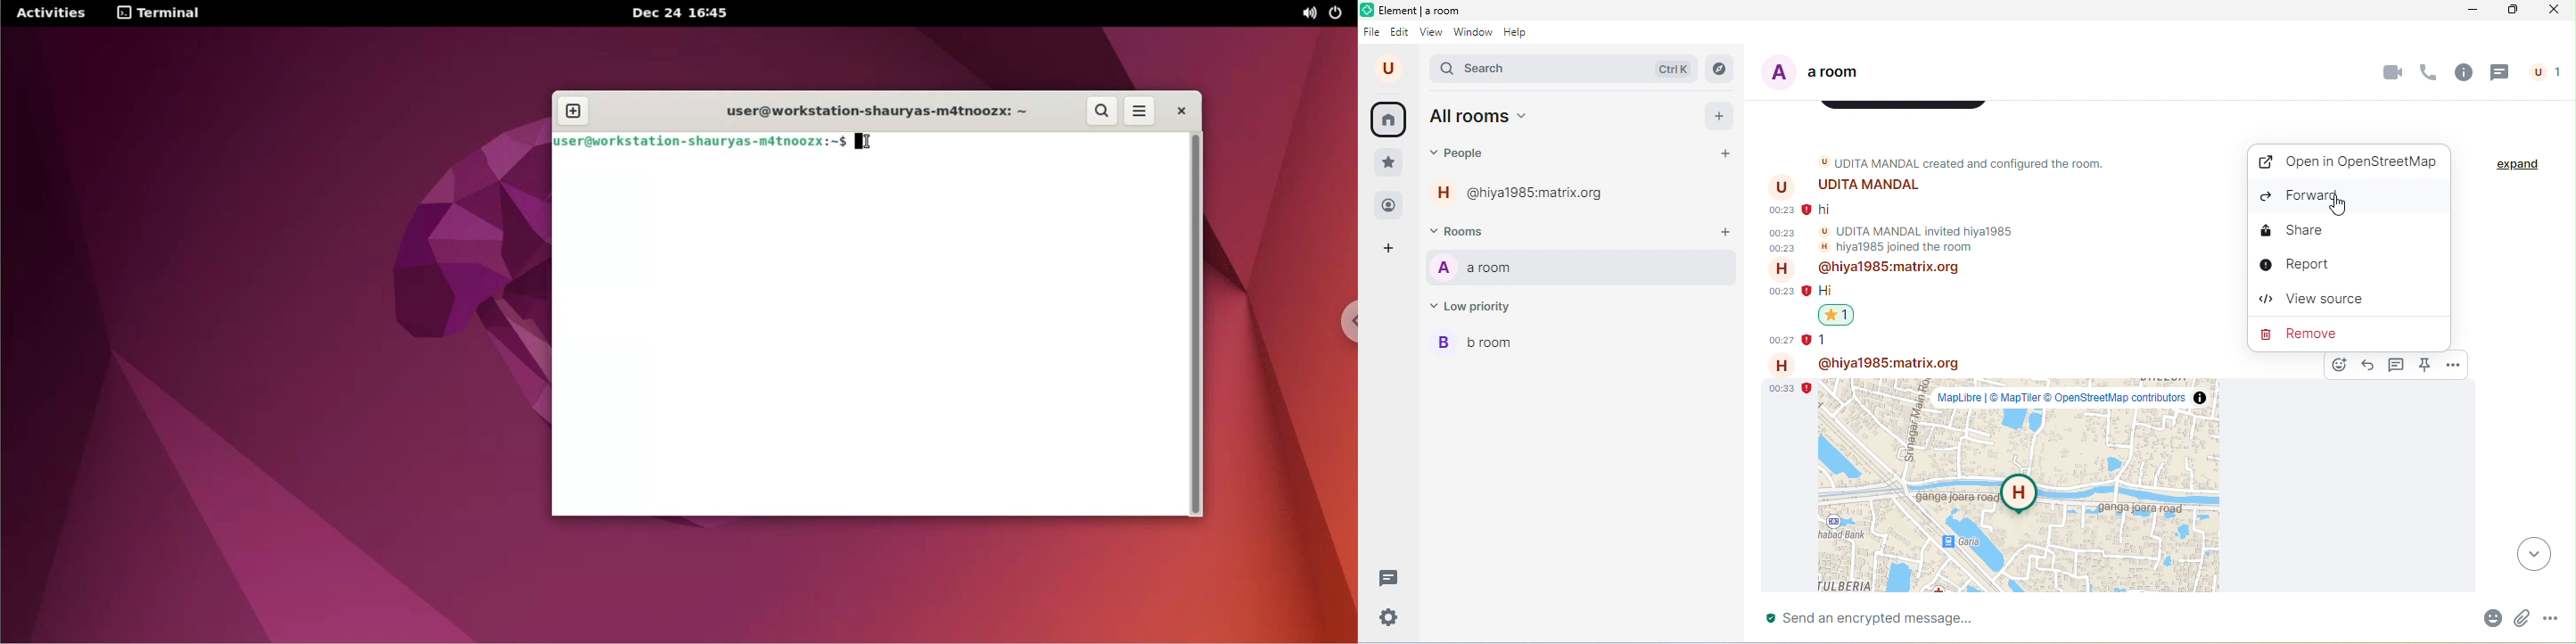 The height and width of the screenshot is (644, 2576). Describe the element at coordinates (1472, 33) in the screenshot. I see `window` at that location.